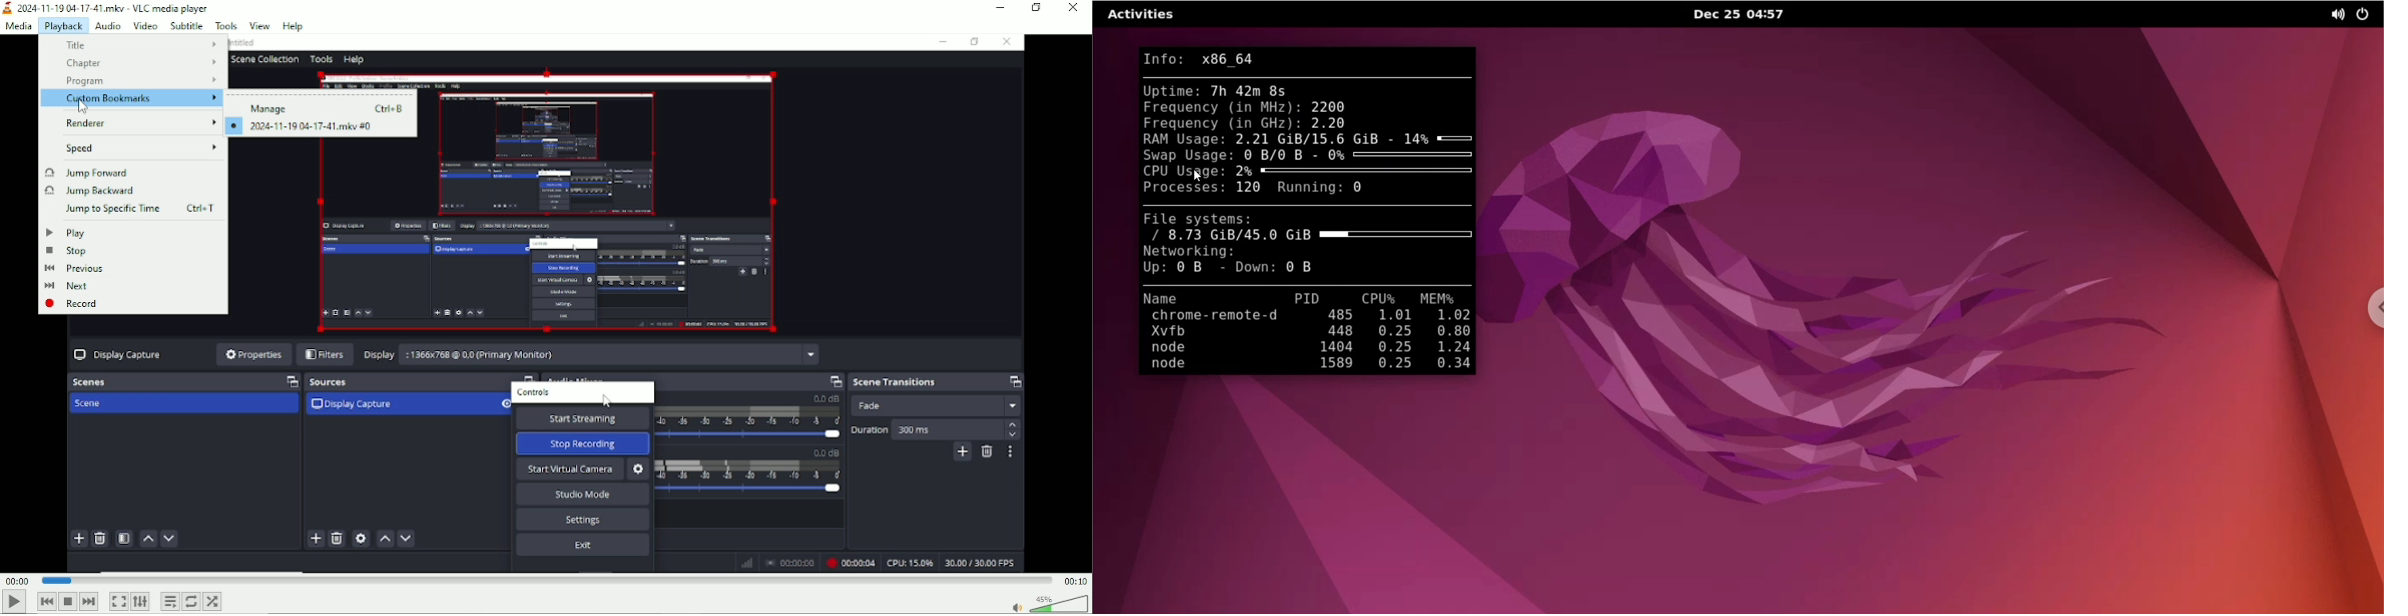 The height and width of the screenshot is (616, 2408). What do you see at coordinates (327, 108) in the screenshot?
I see `Manage` at bounding box center [327, 108].